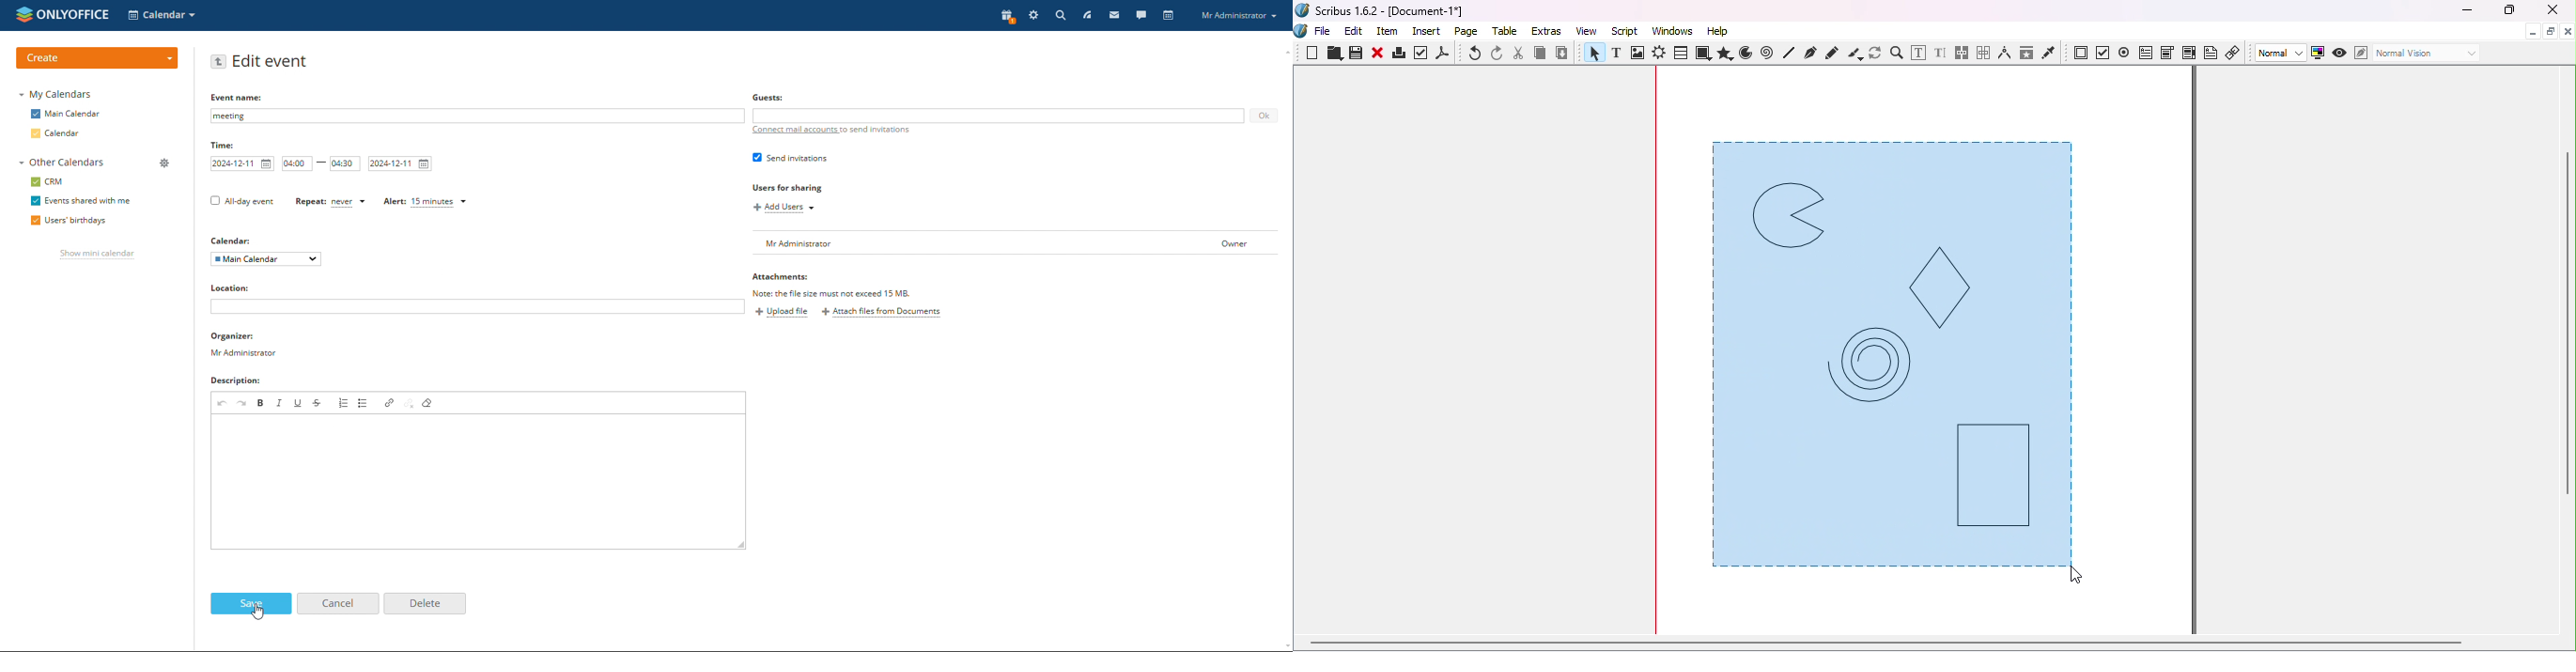  Describe the element at coordinates (1639, 54) in the screenshot. I see `Image frame` at that location.